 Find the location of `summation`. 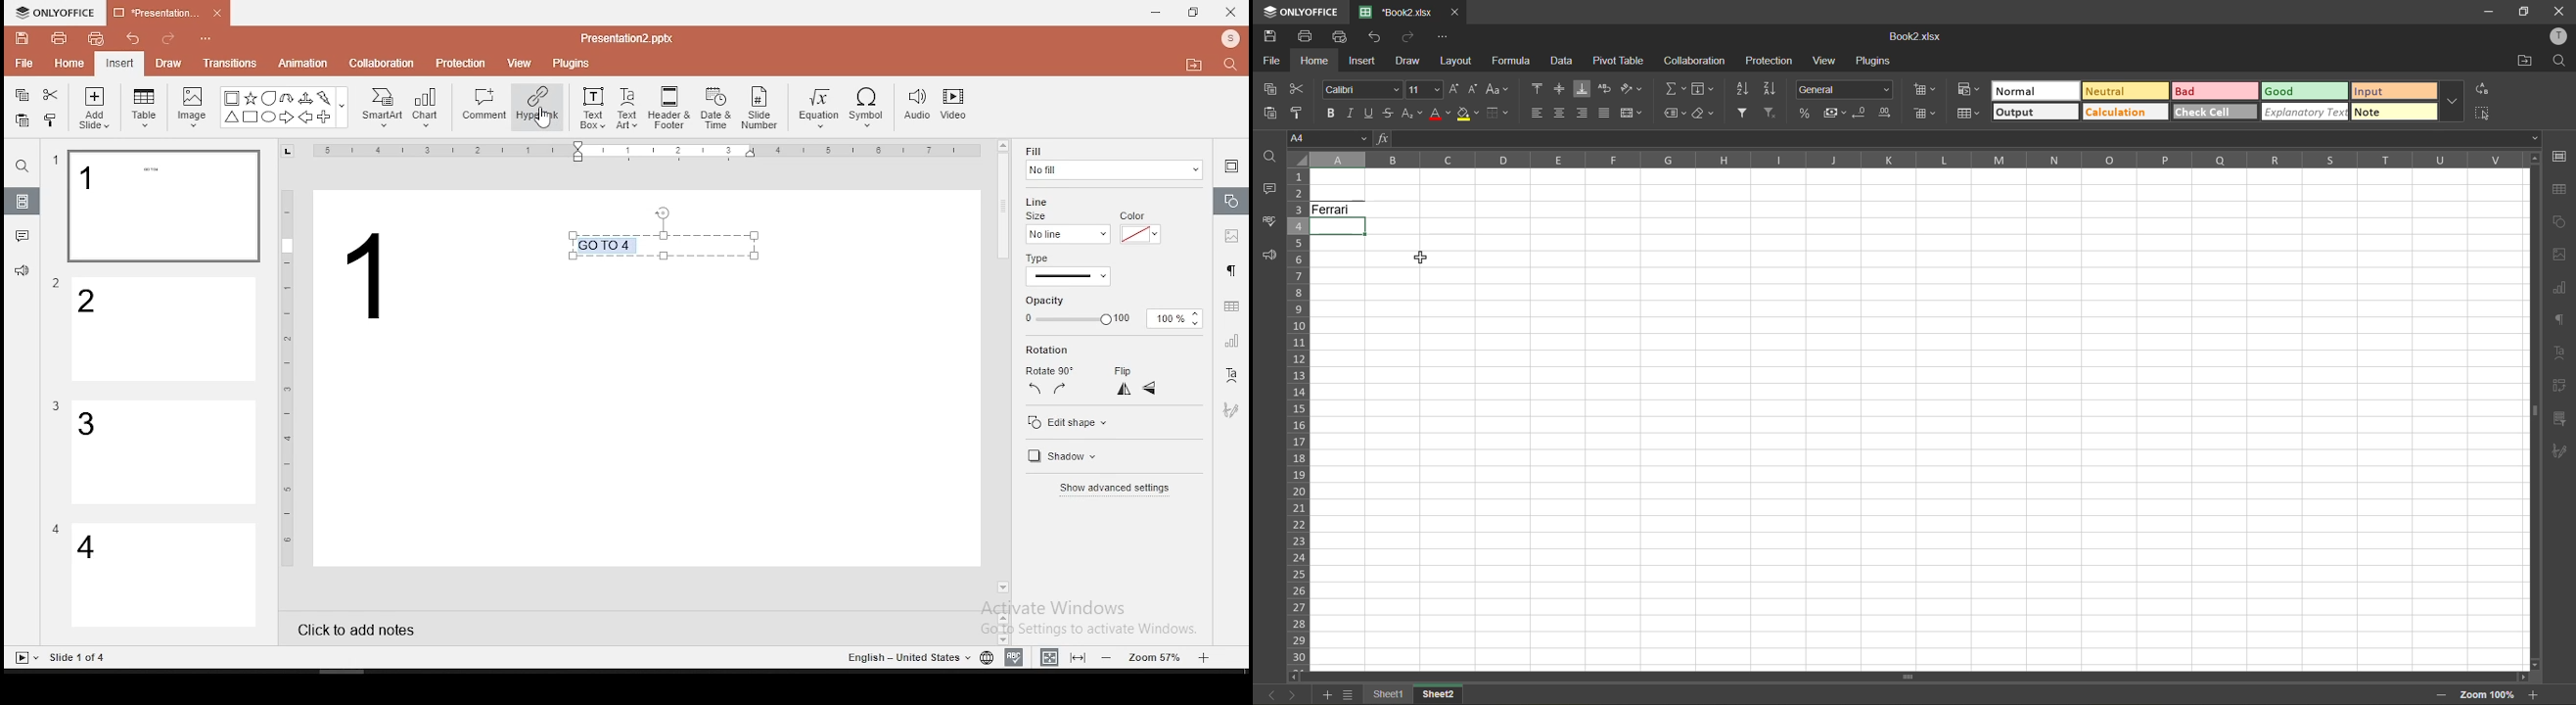

summation is located at coordinates (1673, 89).